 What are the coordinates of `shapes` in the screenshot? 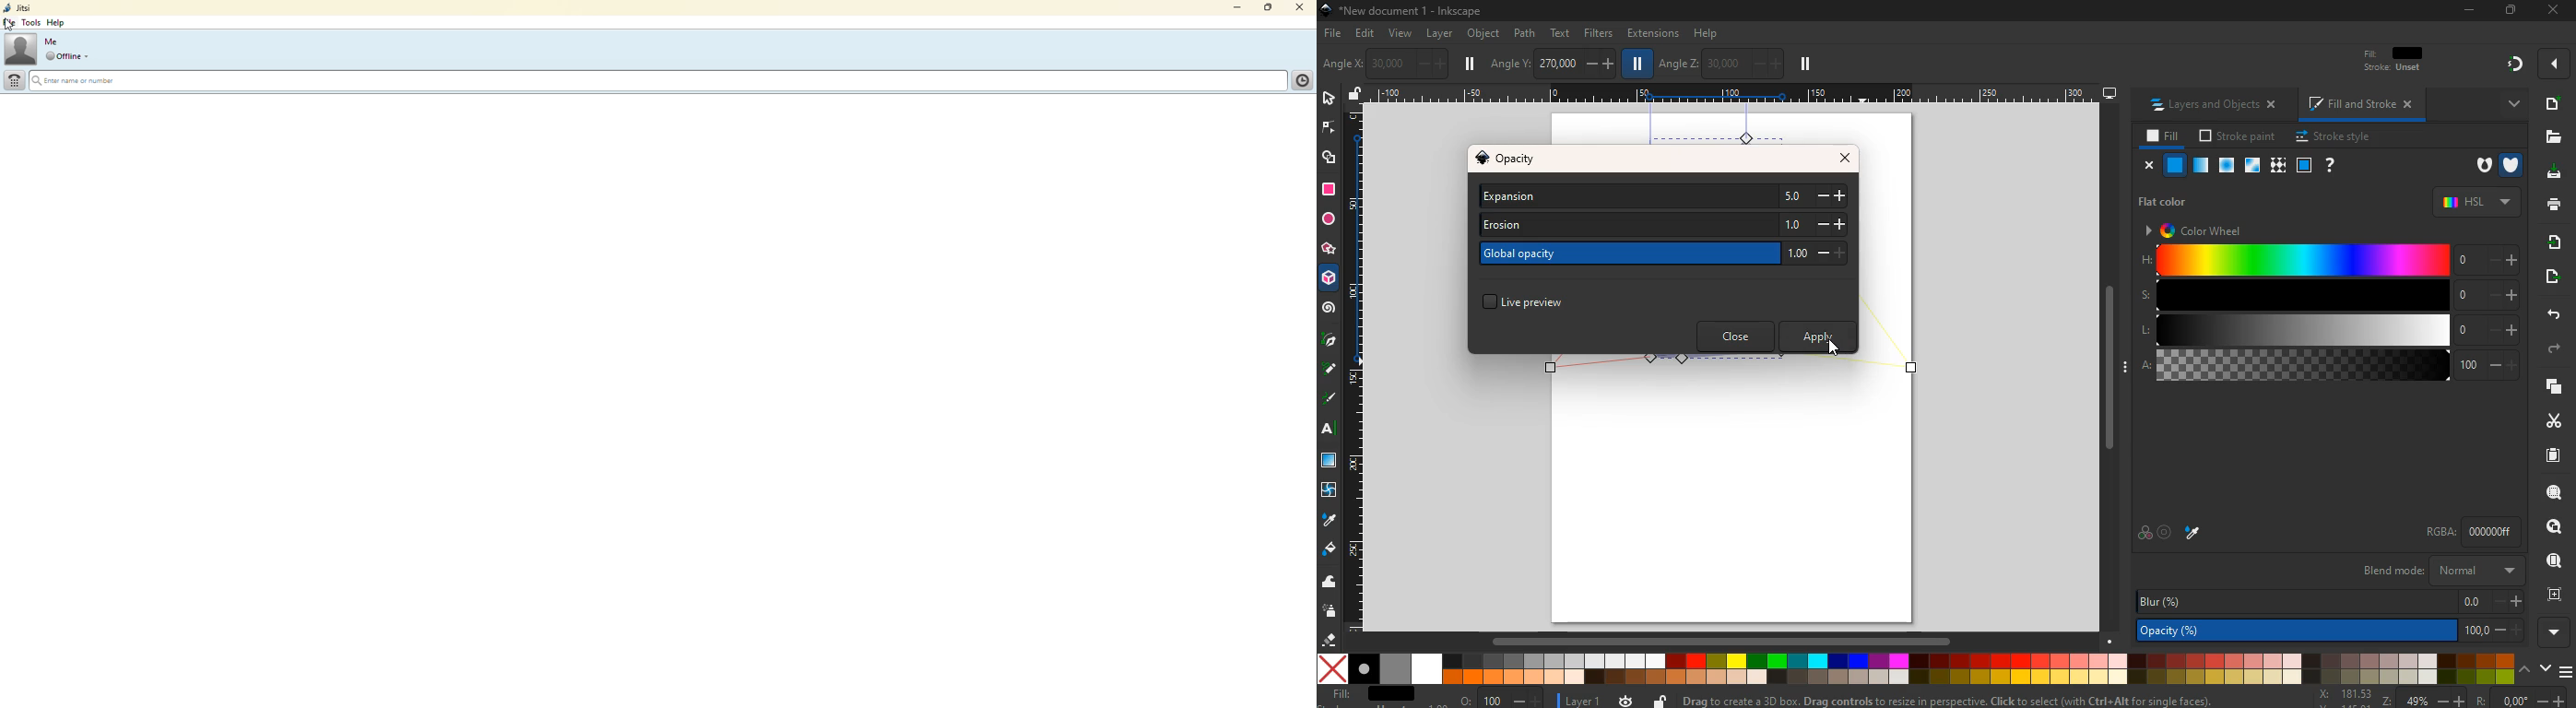 It's located at (1331, 159).